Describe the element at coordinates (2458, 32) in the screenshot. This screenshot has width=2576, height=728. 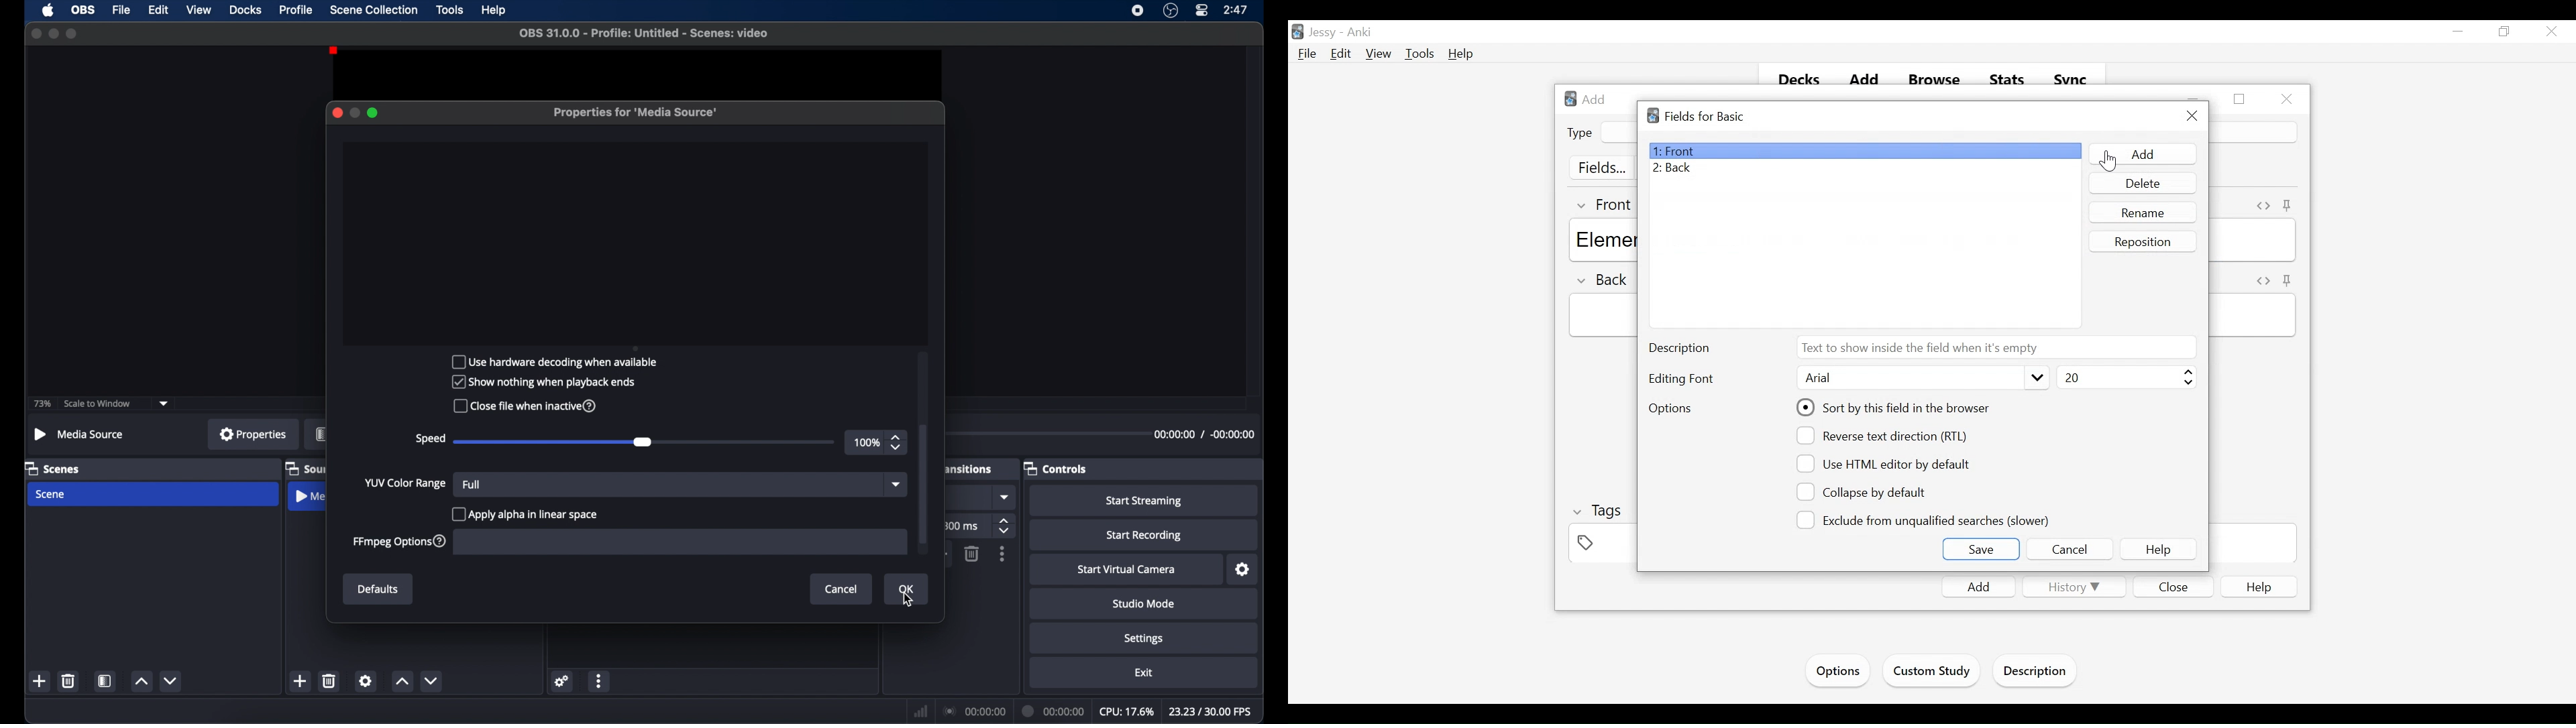
I see `minimize` at that location.